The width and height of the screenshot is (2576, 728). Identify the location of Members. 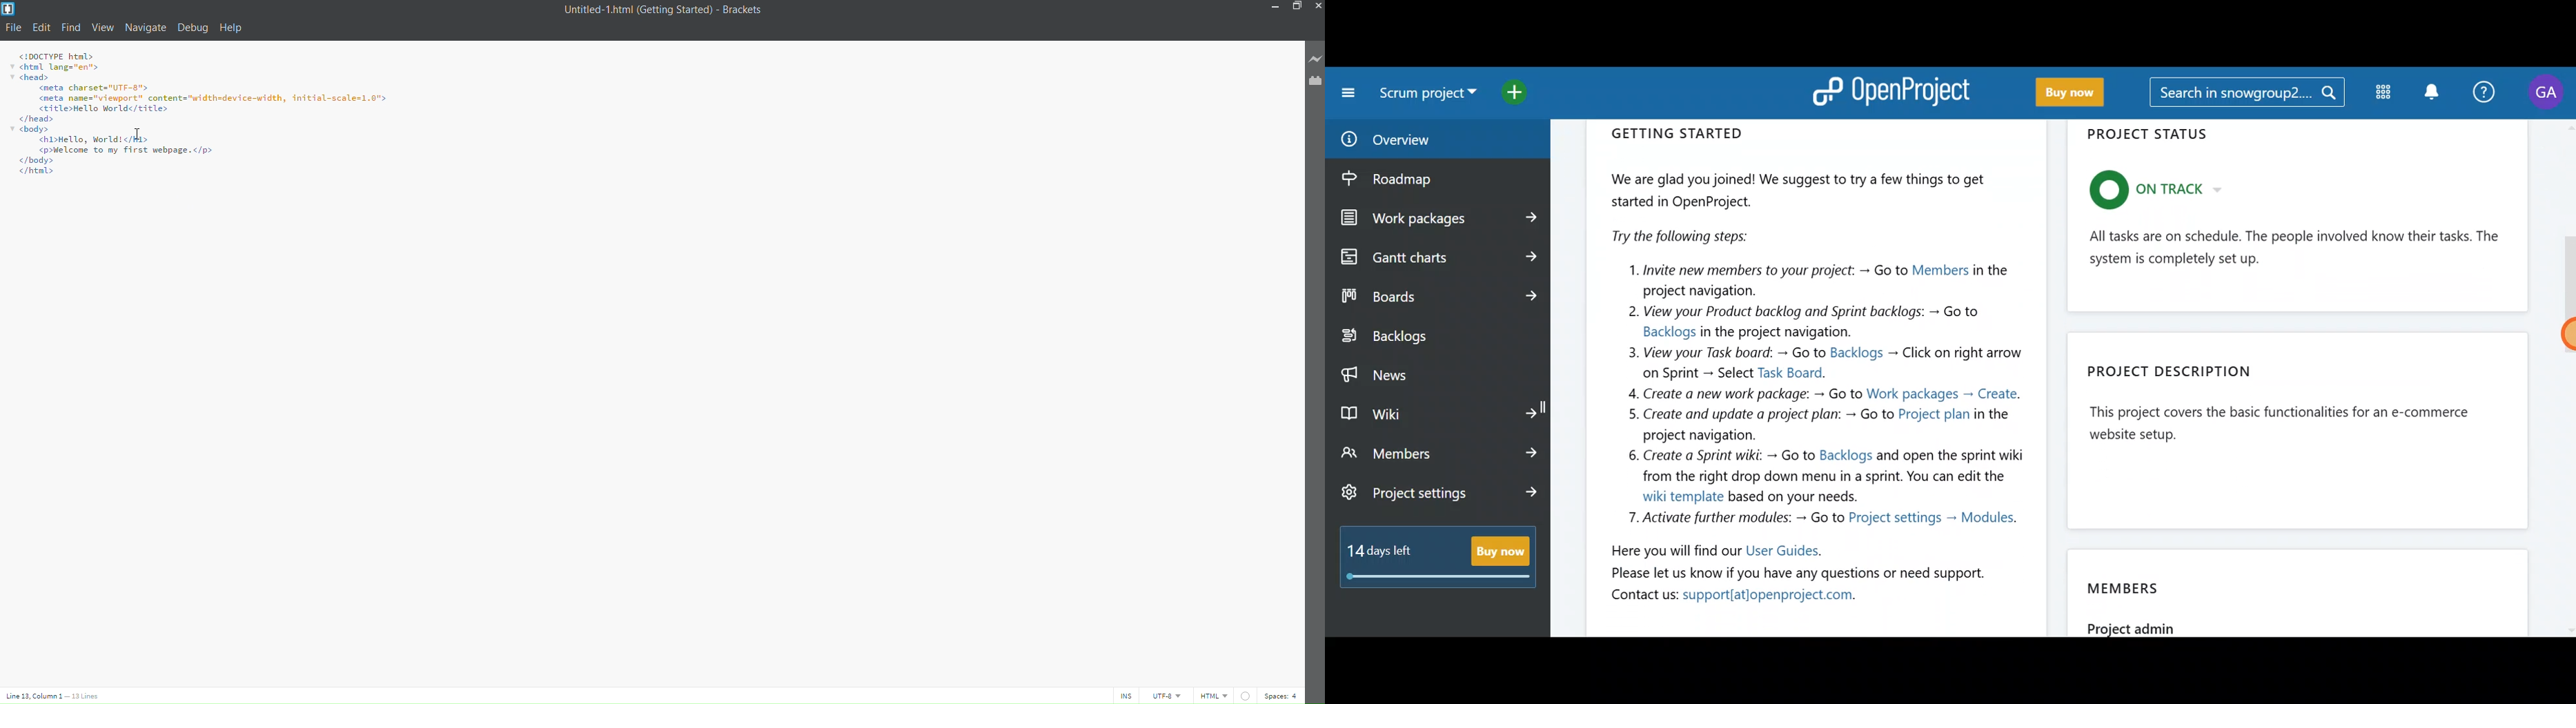
(1441, 452).